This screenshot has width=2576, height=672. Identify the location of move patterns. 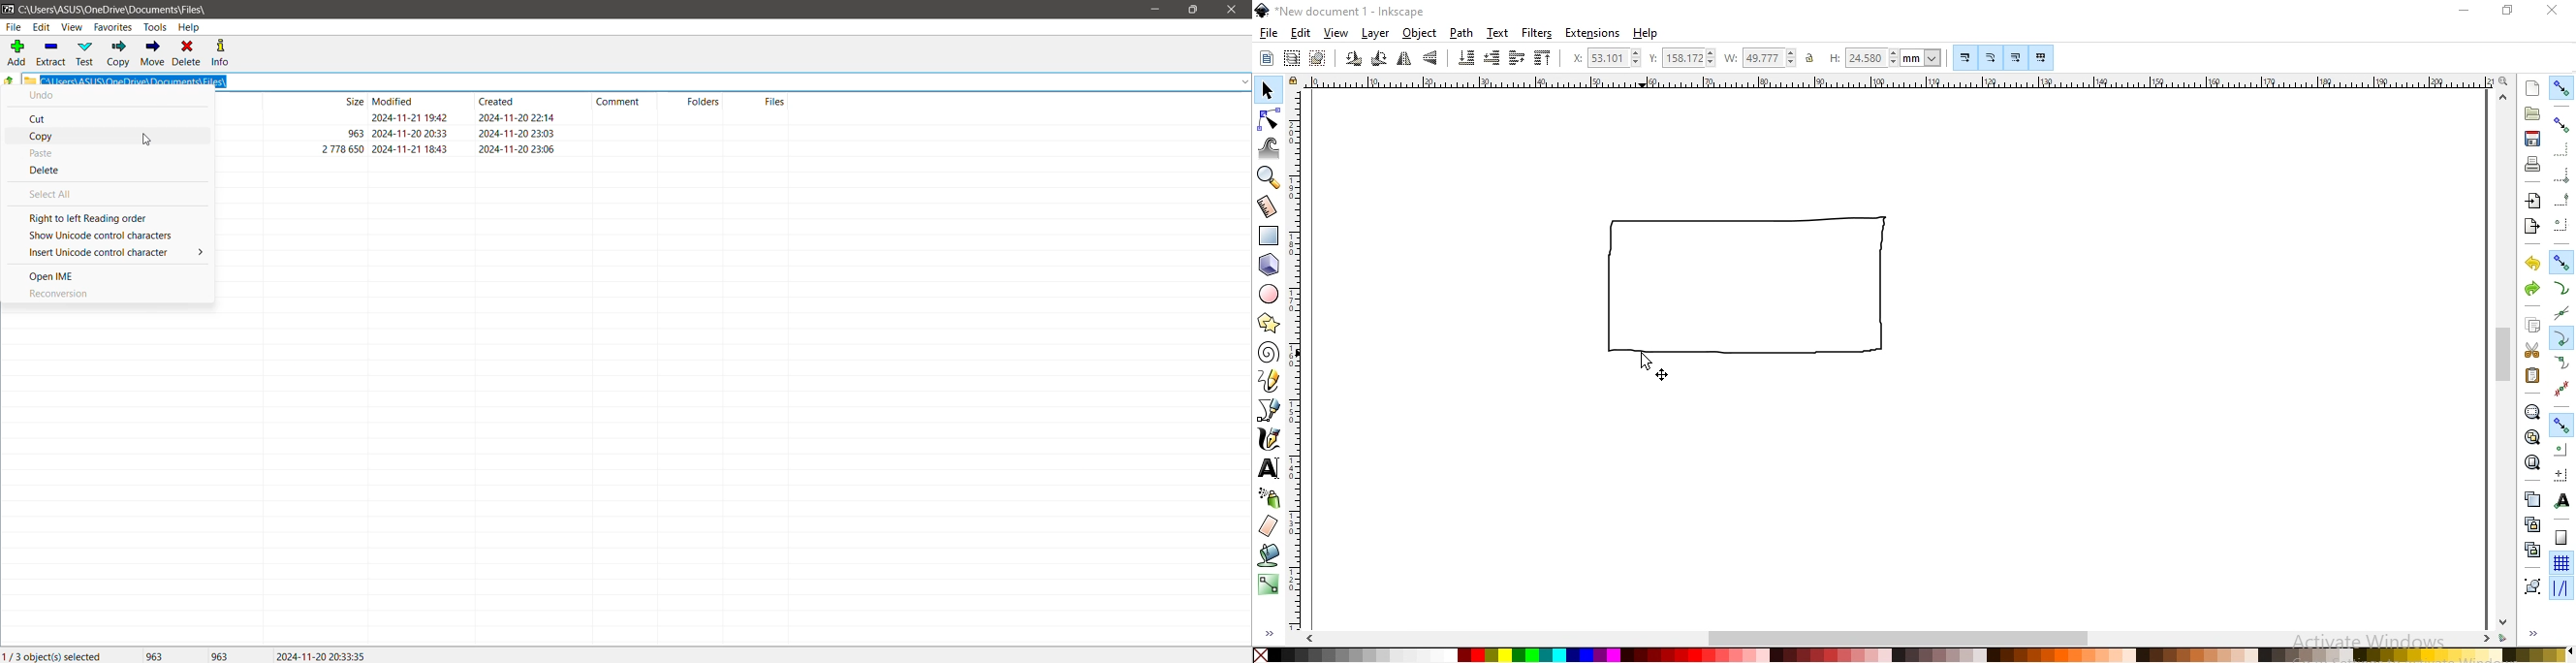
(2044, 57).